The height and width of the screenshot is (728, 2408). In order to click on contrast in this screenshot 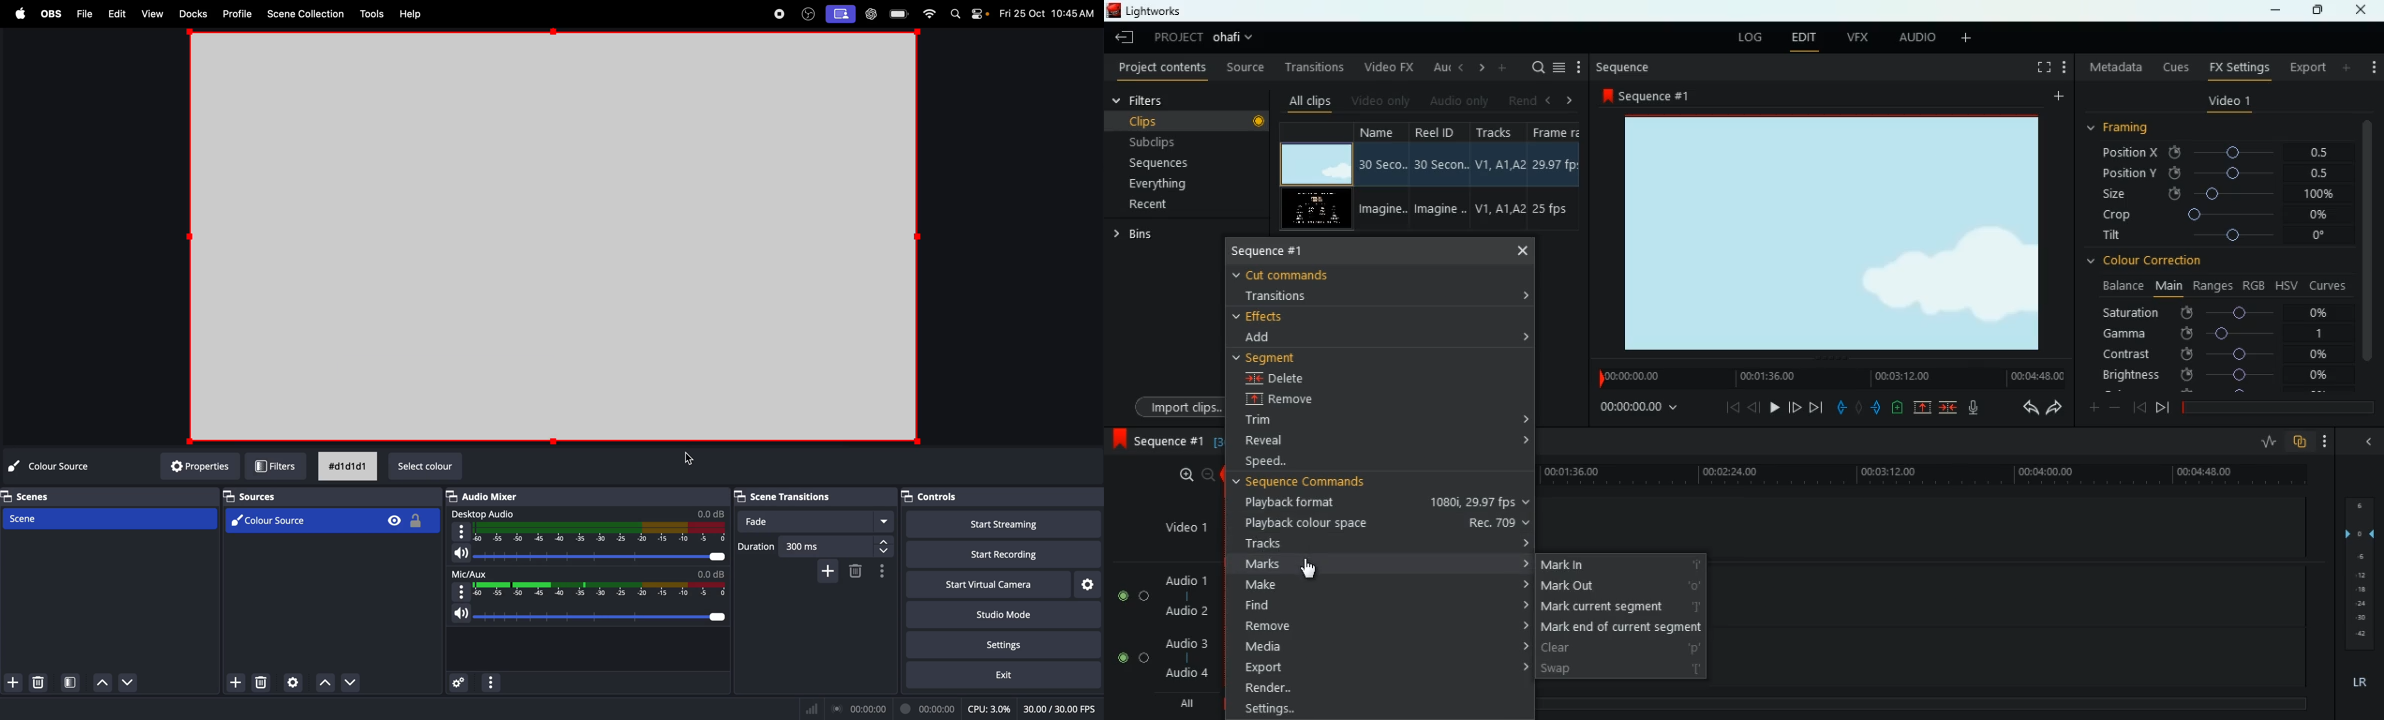, I will do `click(2214, 355)`.